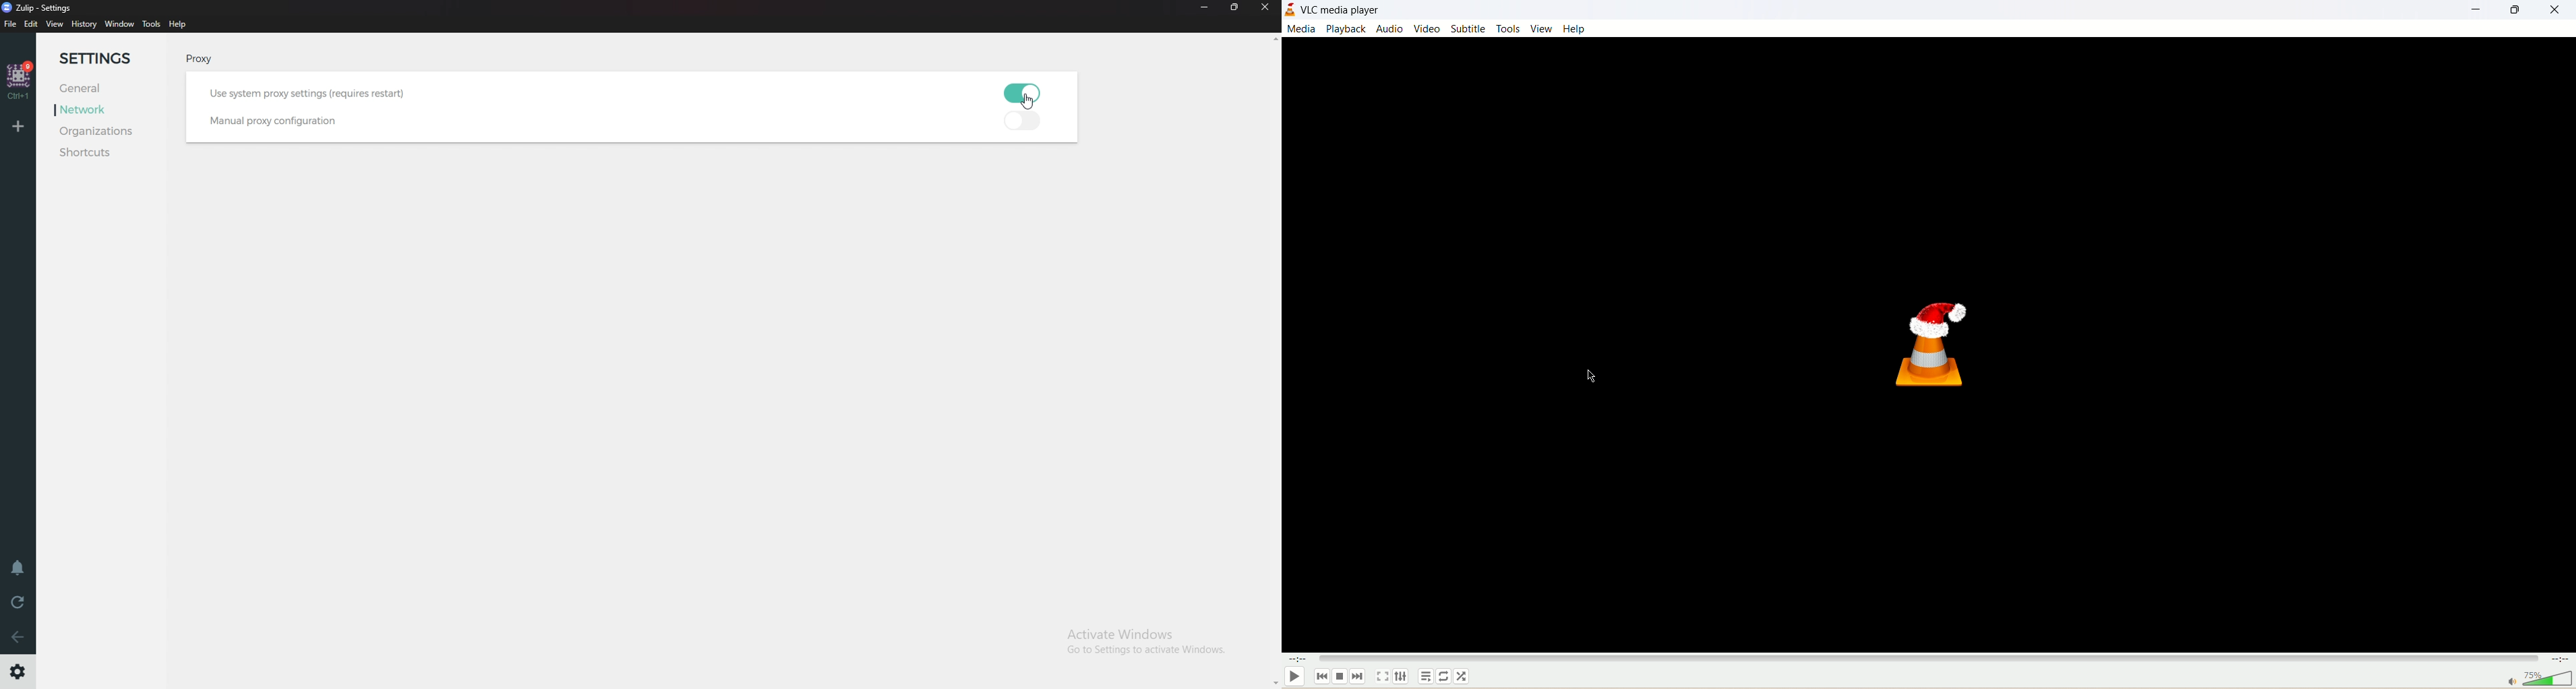 The height and width of the screenshot is (700, 2576). I want to click on reload, so click(19, 602).